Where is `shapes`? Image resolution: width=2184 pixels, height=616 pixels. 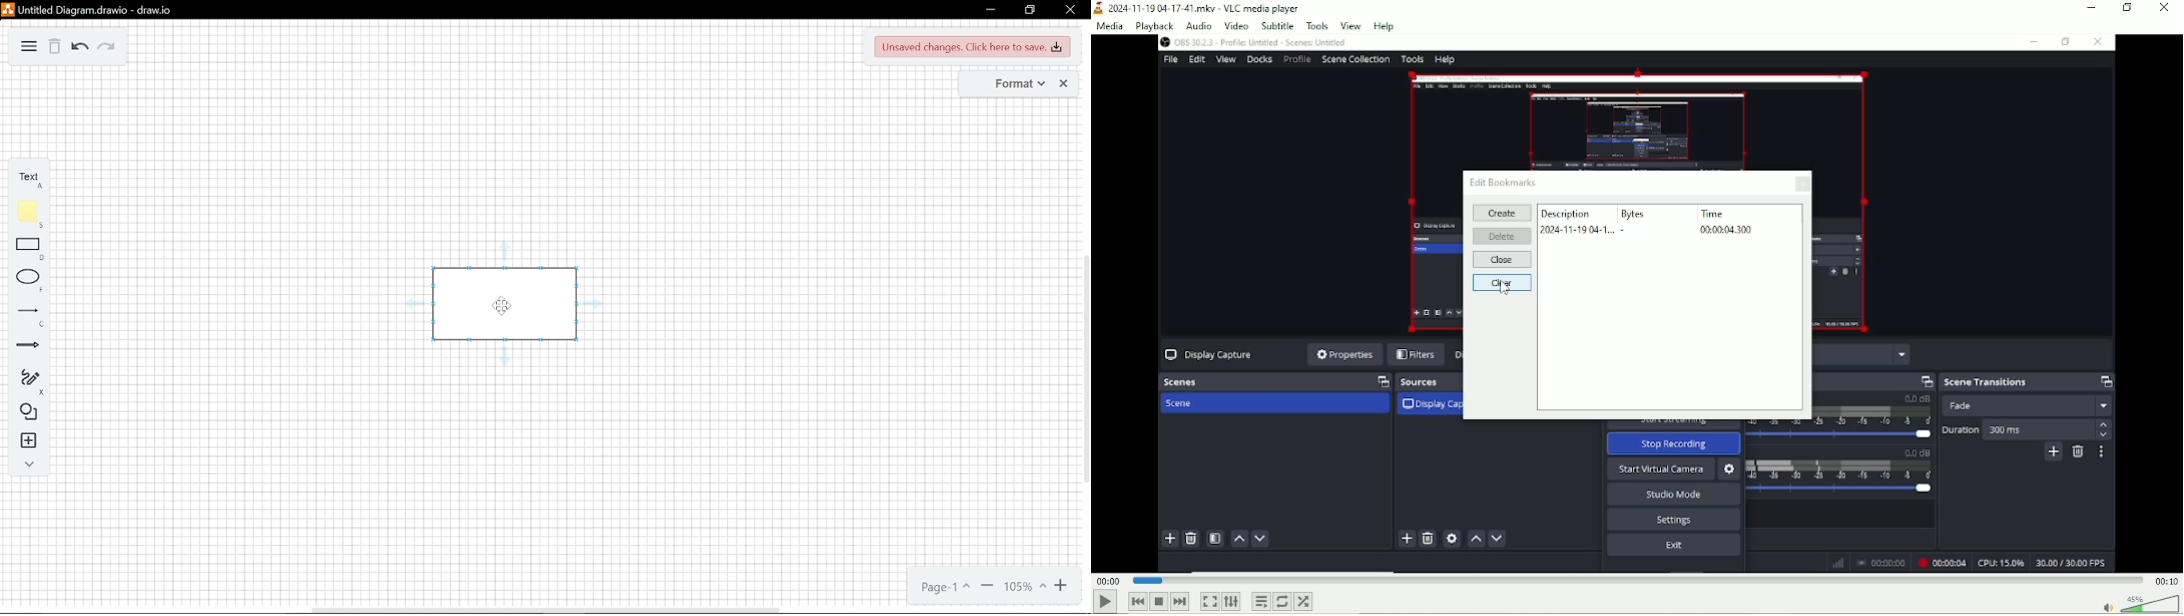
shapes is located at coordinates (31, 413).